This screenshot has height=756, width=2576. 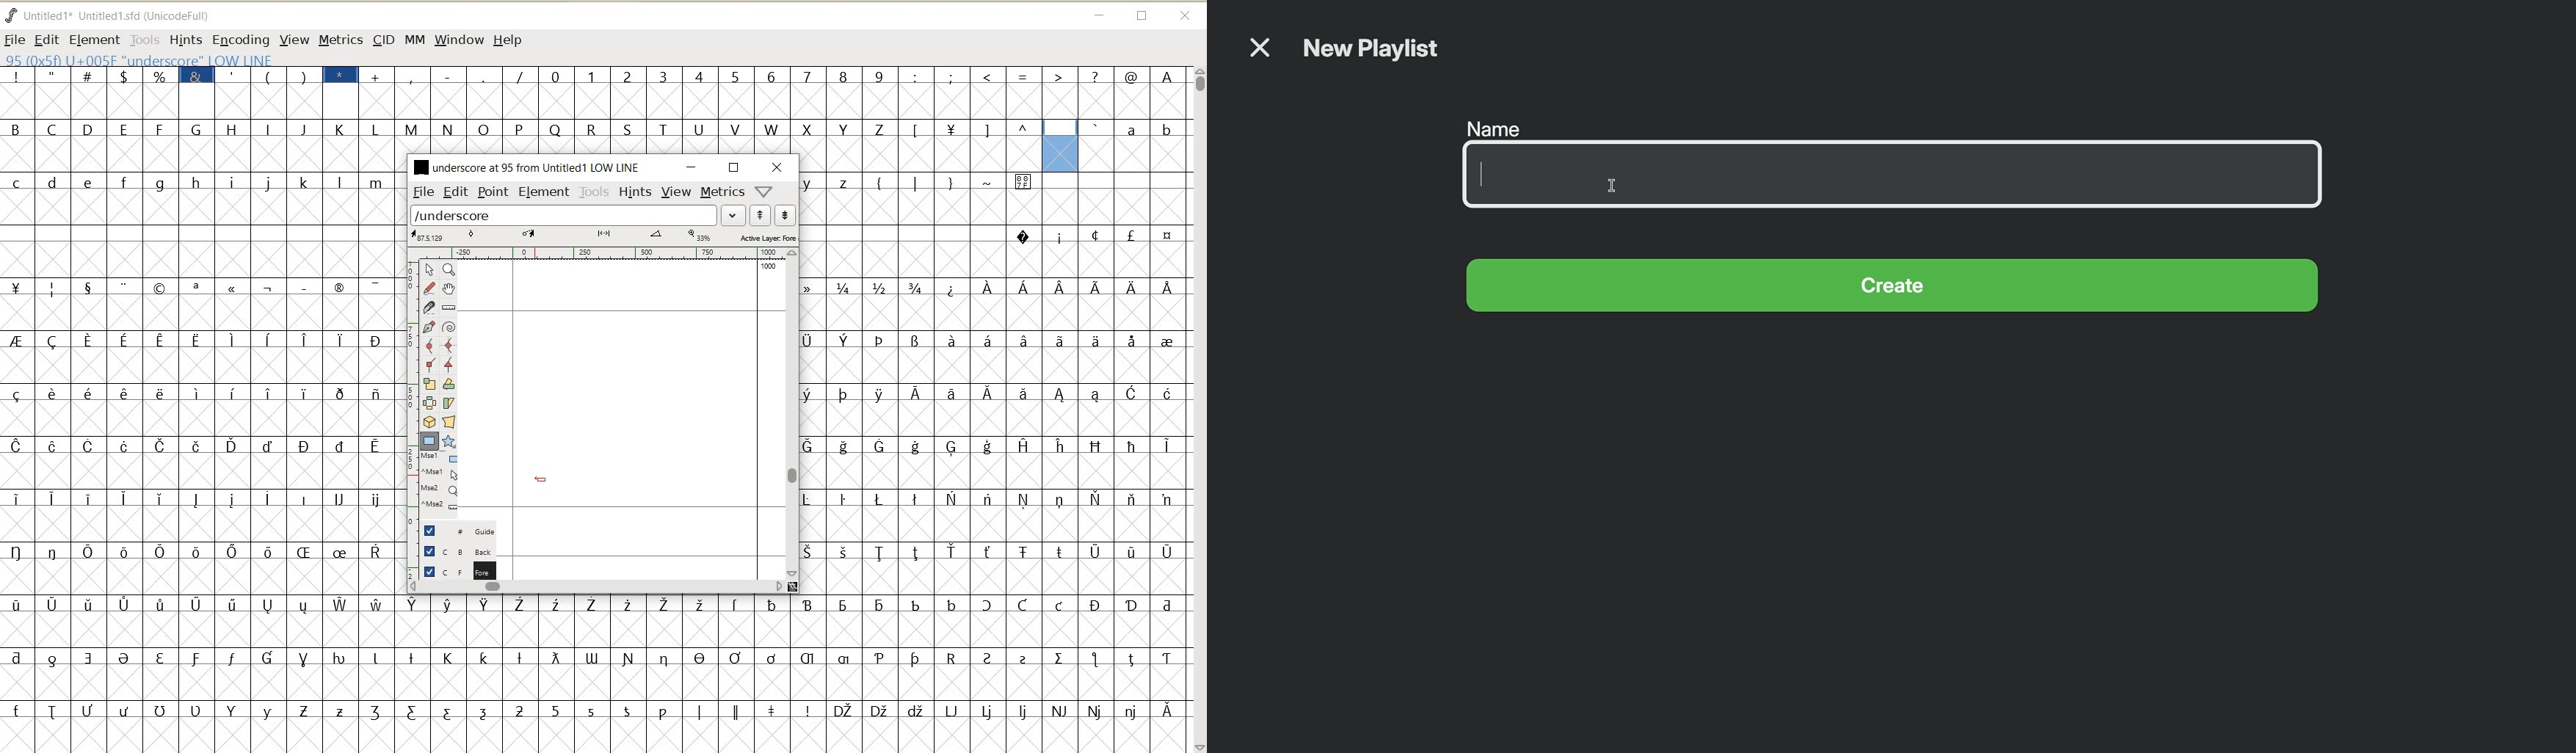 I want to click on add a curve point, so click(x=429, y=345).